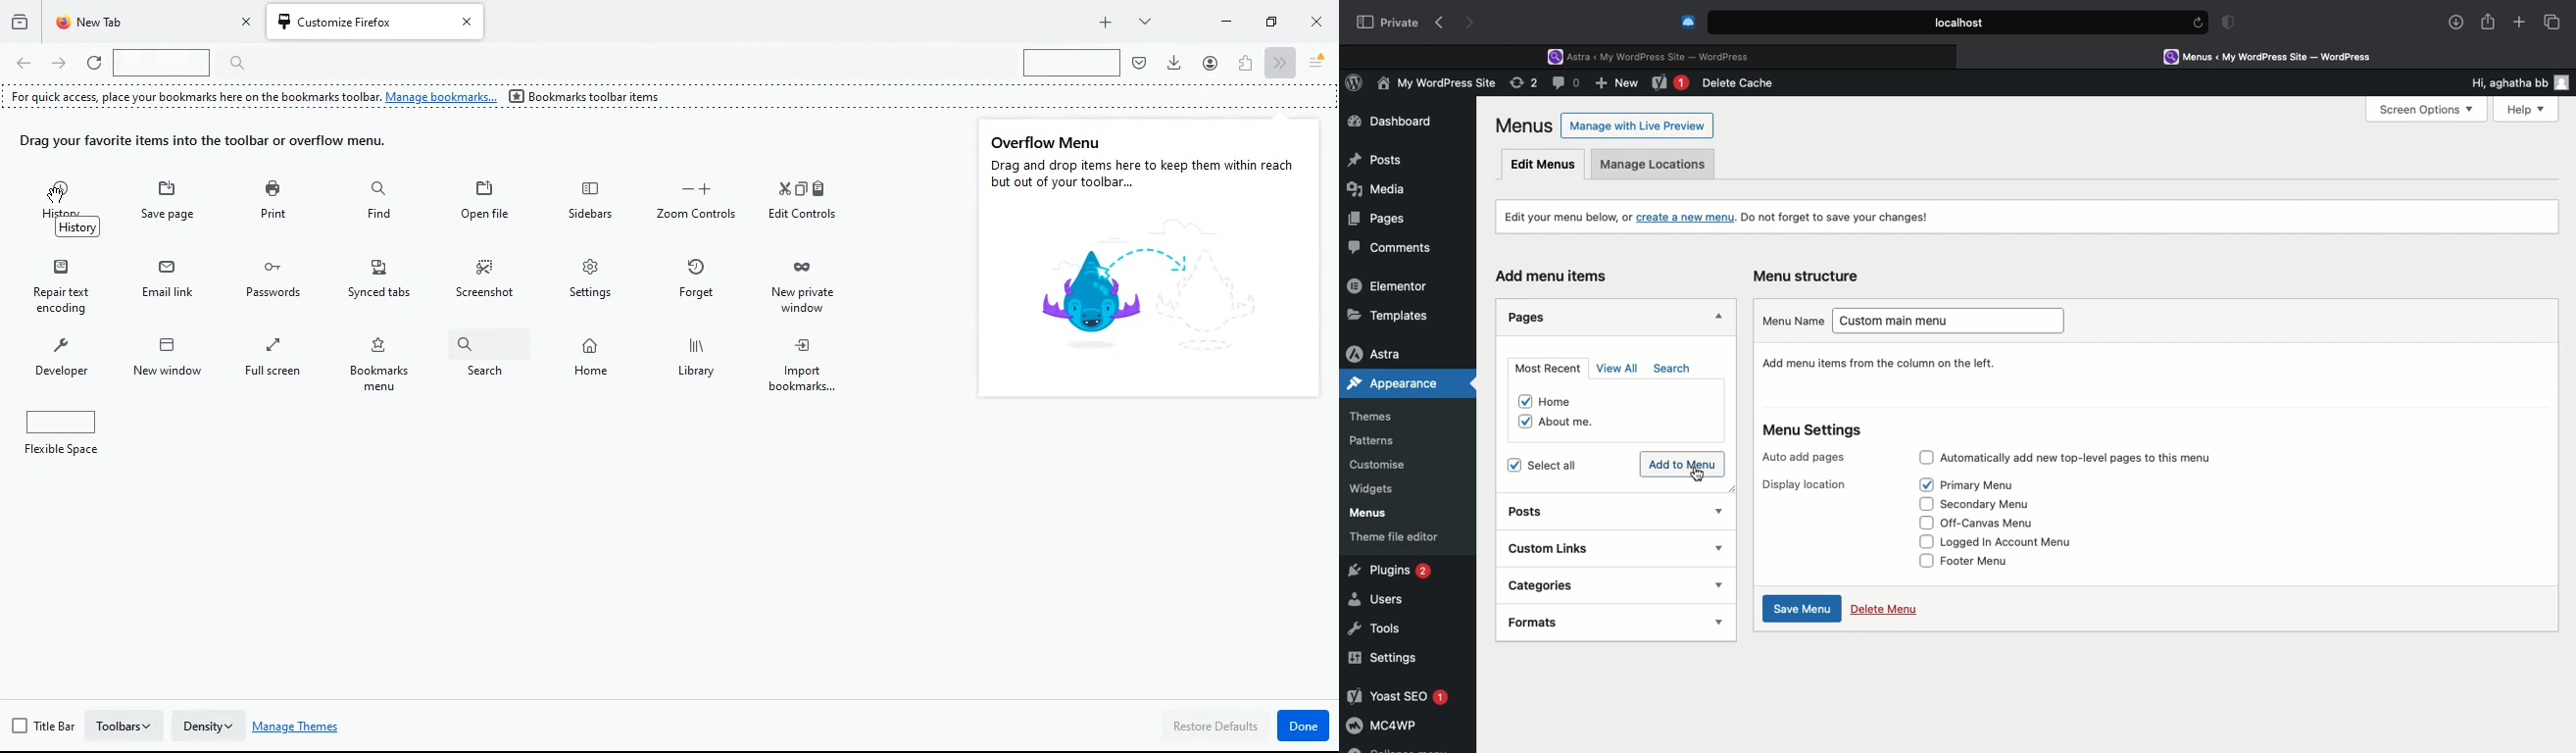 The image size is (2576, 756). Describe the element at coordinates (704, 363) in the screenshot. I see `library` at that location.